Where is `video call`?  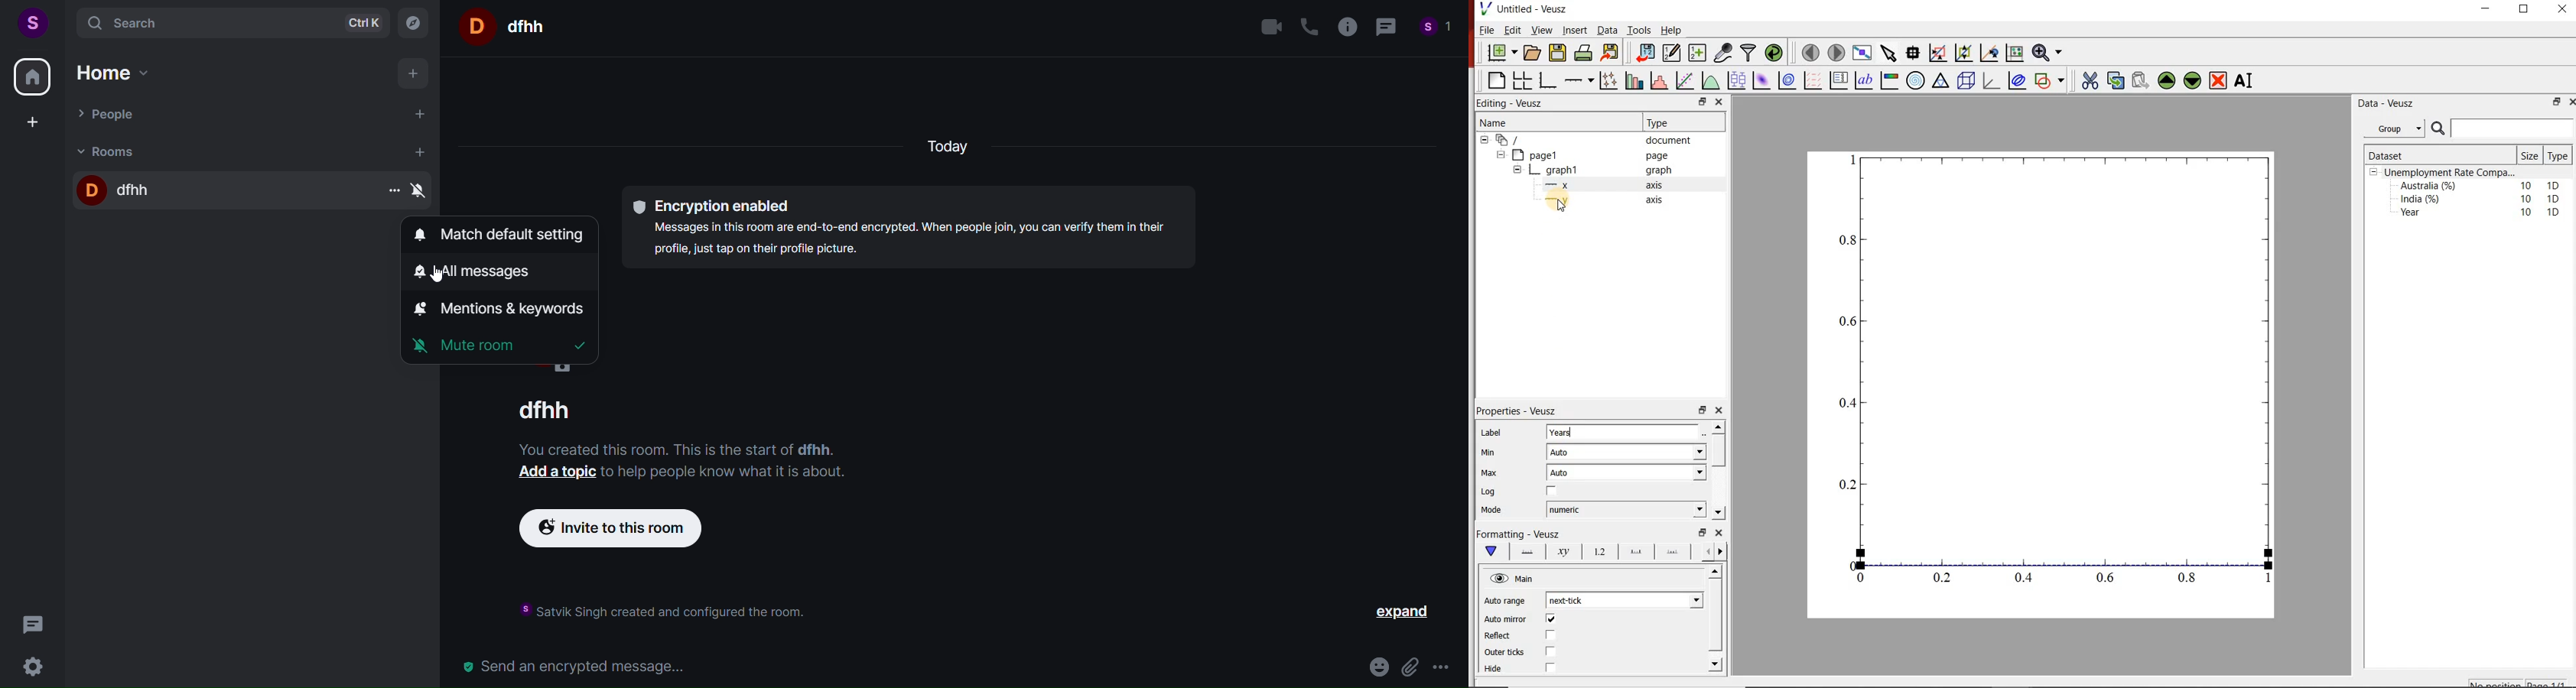
video call is located at coordinates (1269, 26).